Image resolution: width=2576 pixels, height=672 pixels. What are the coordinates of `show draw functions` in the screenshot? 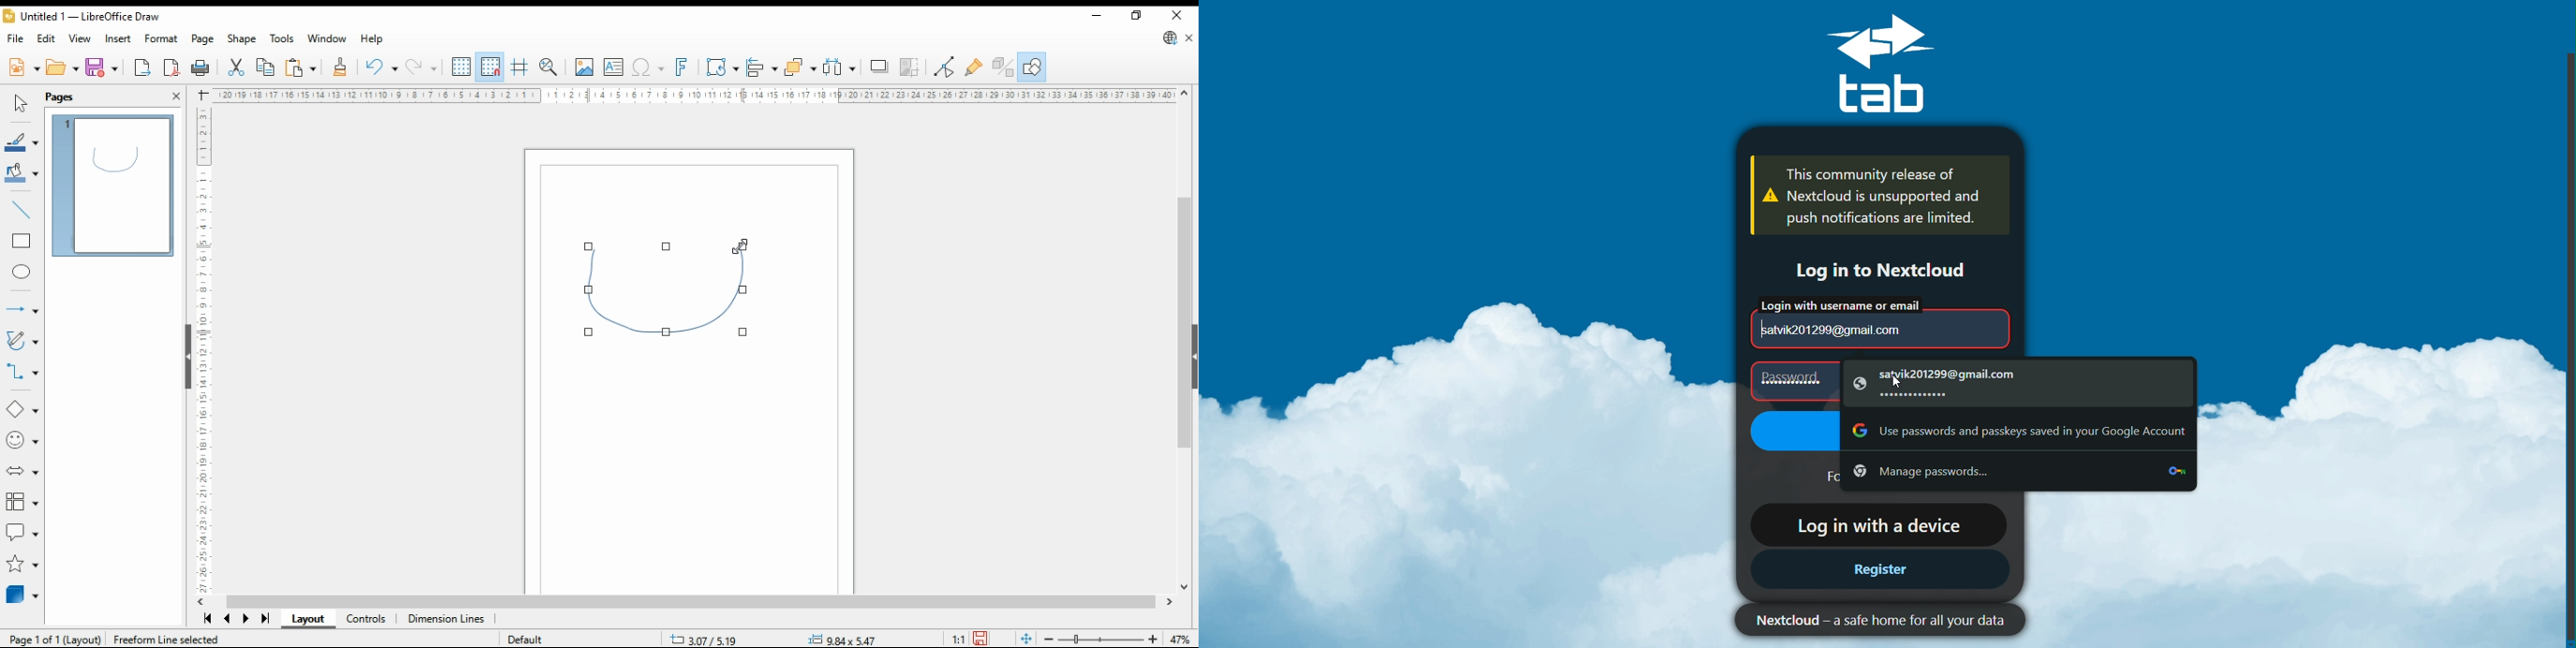 It's located at (1032, 67).